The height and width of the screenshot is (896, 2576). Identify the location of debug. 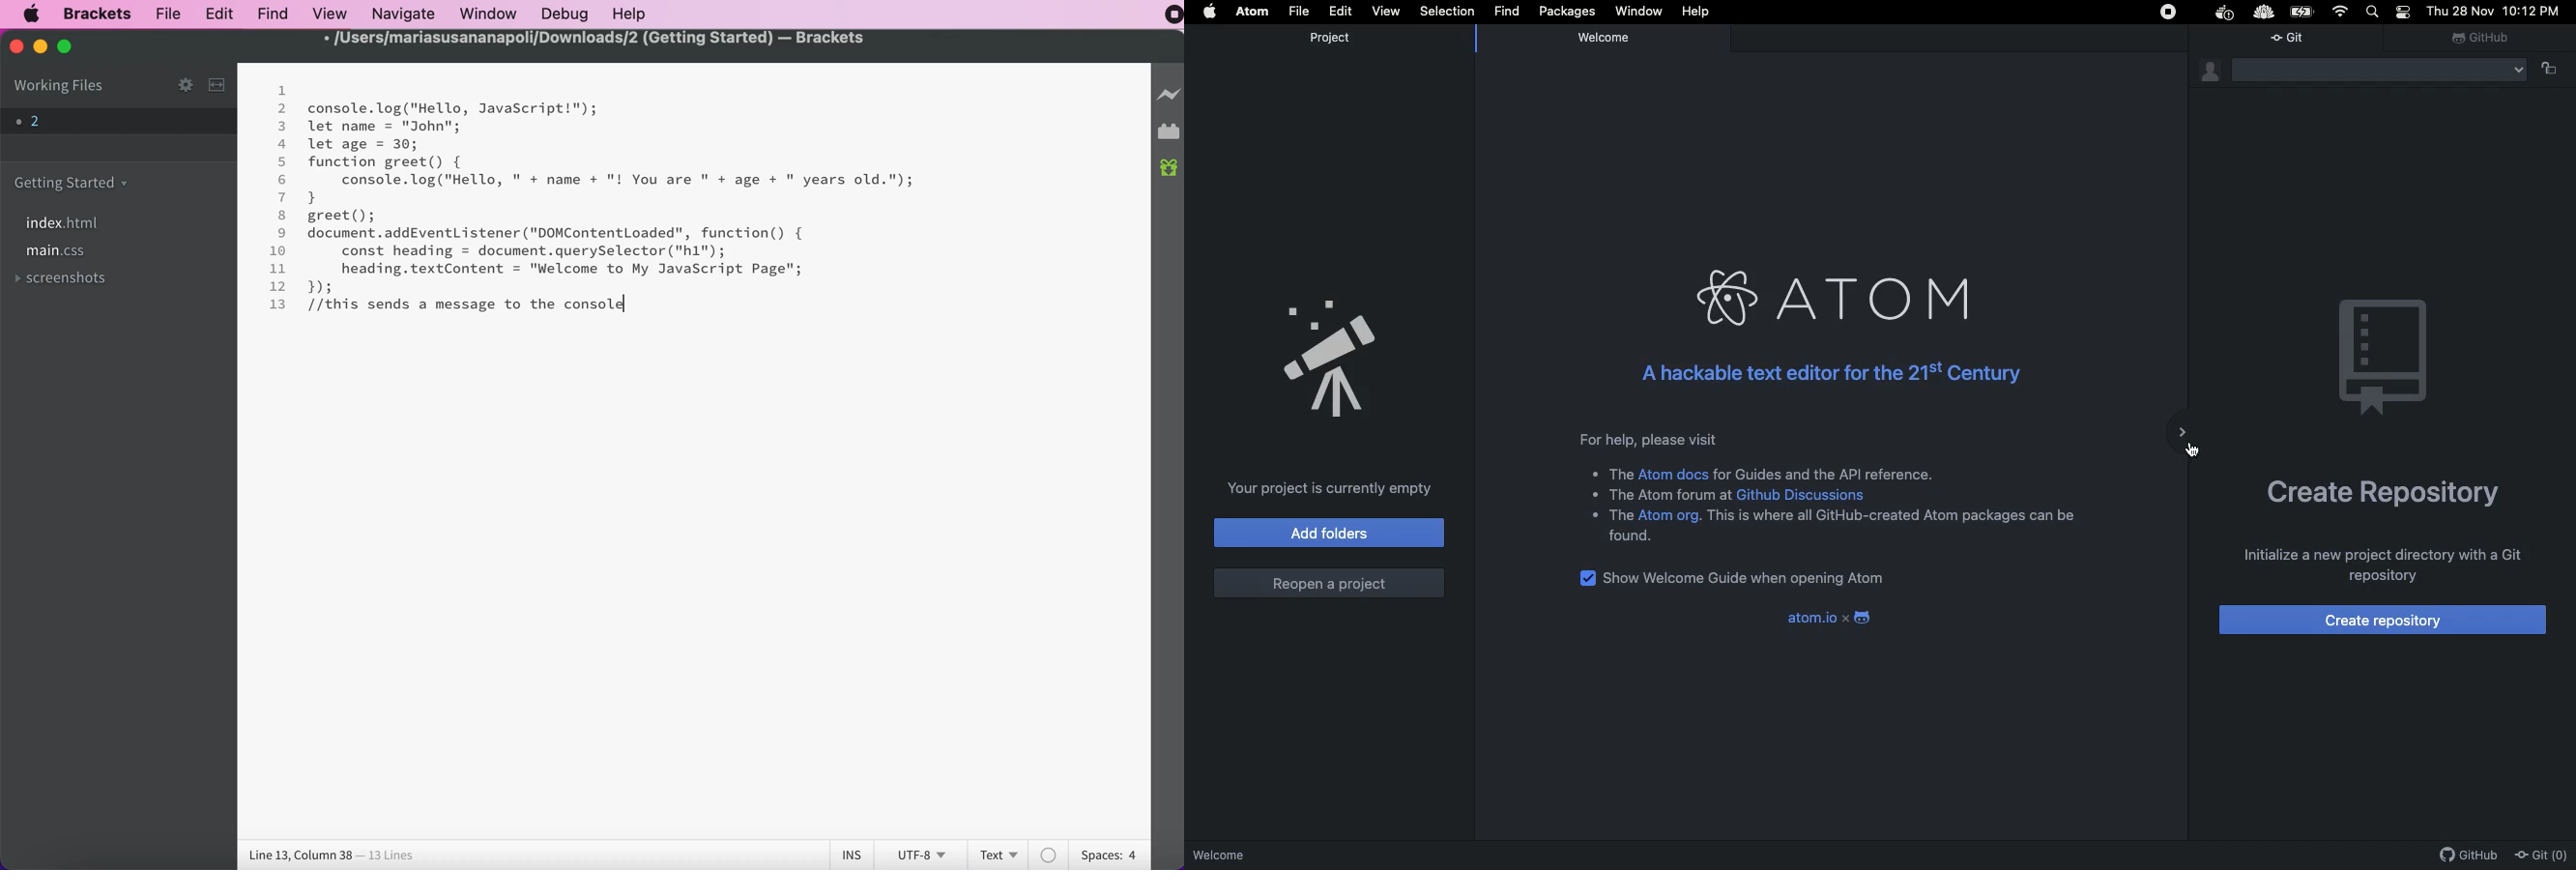
(563, 15).